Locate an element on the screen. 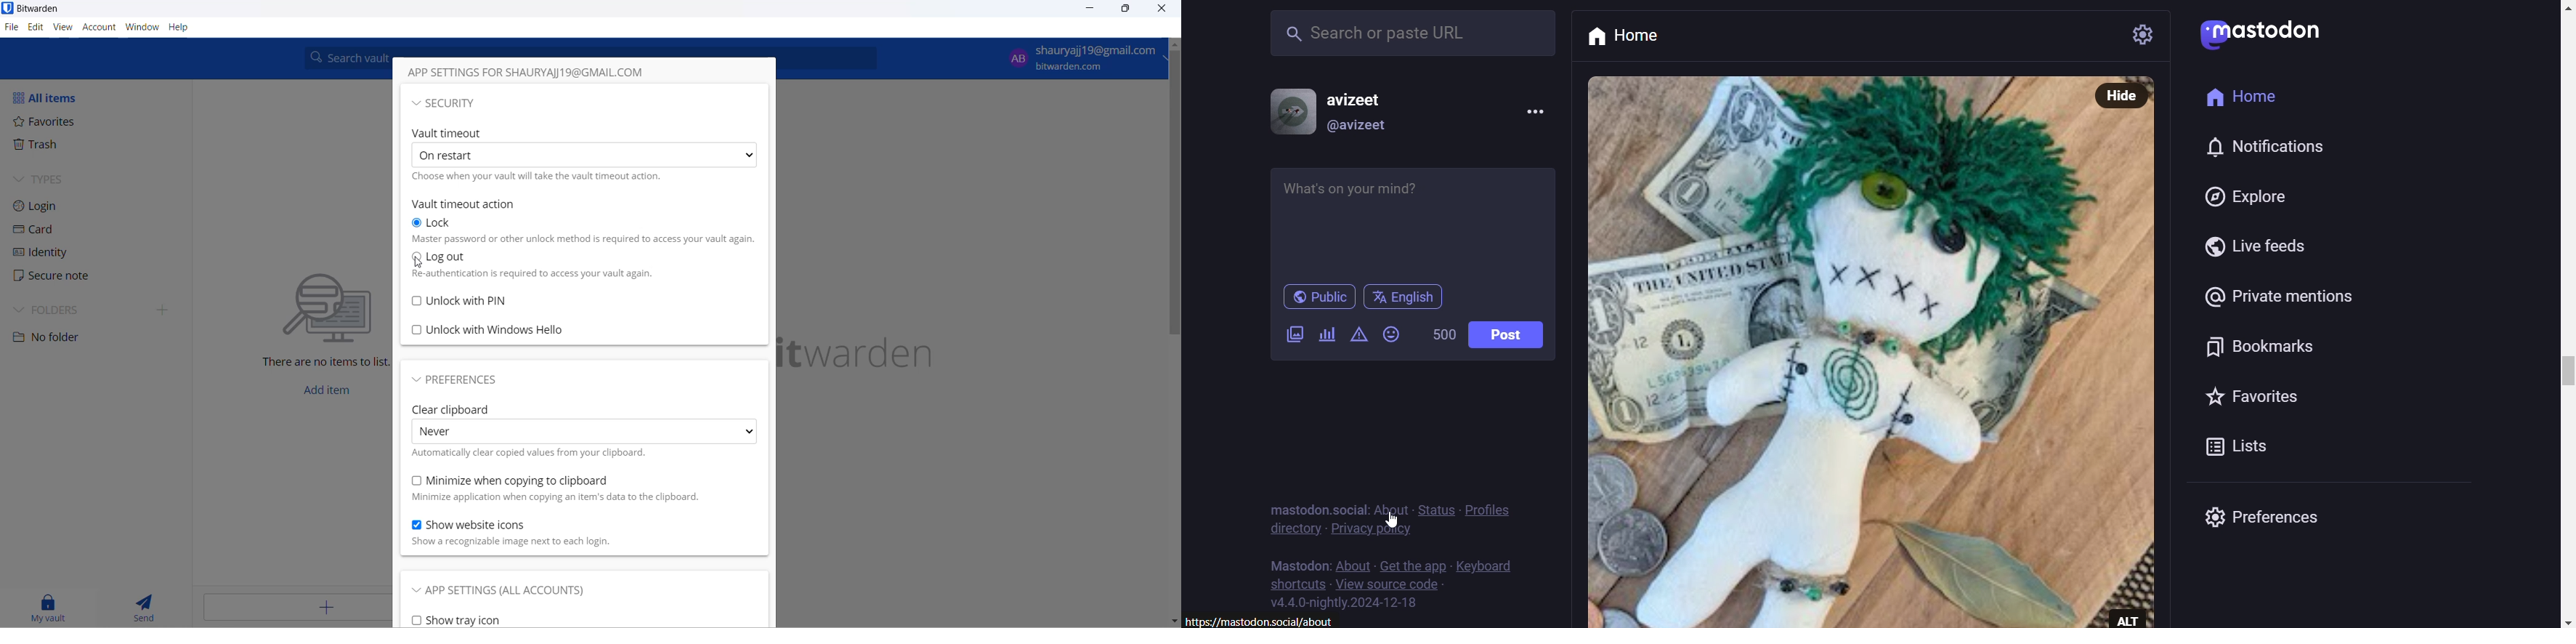  logo is located at coordinates (2199, 36).